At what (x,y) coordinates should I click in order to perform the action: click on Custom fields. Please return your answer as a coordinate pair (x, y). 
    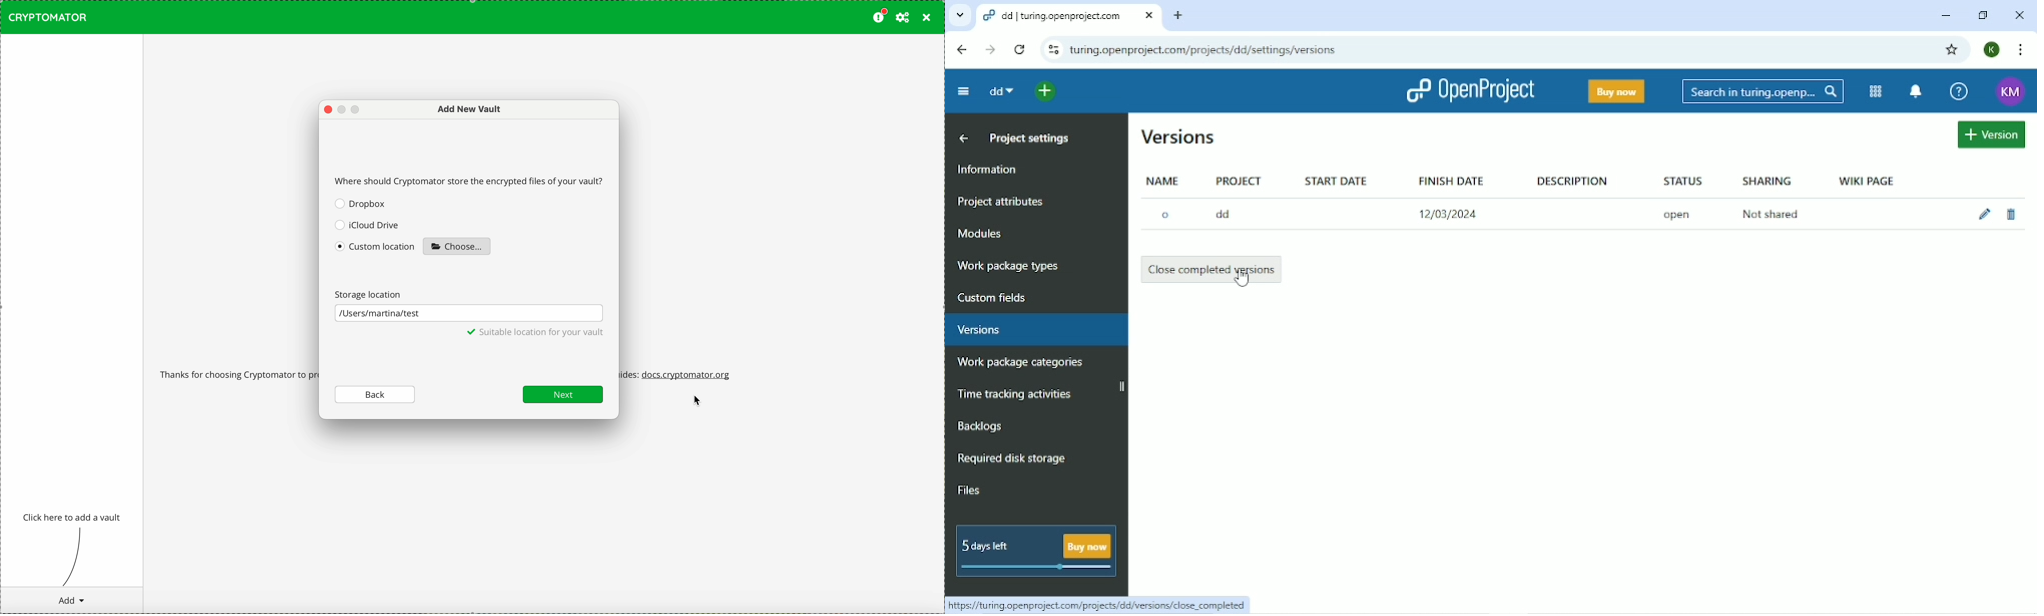
    Looking at the image, I should click on (996, 297).